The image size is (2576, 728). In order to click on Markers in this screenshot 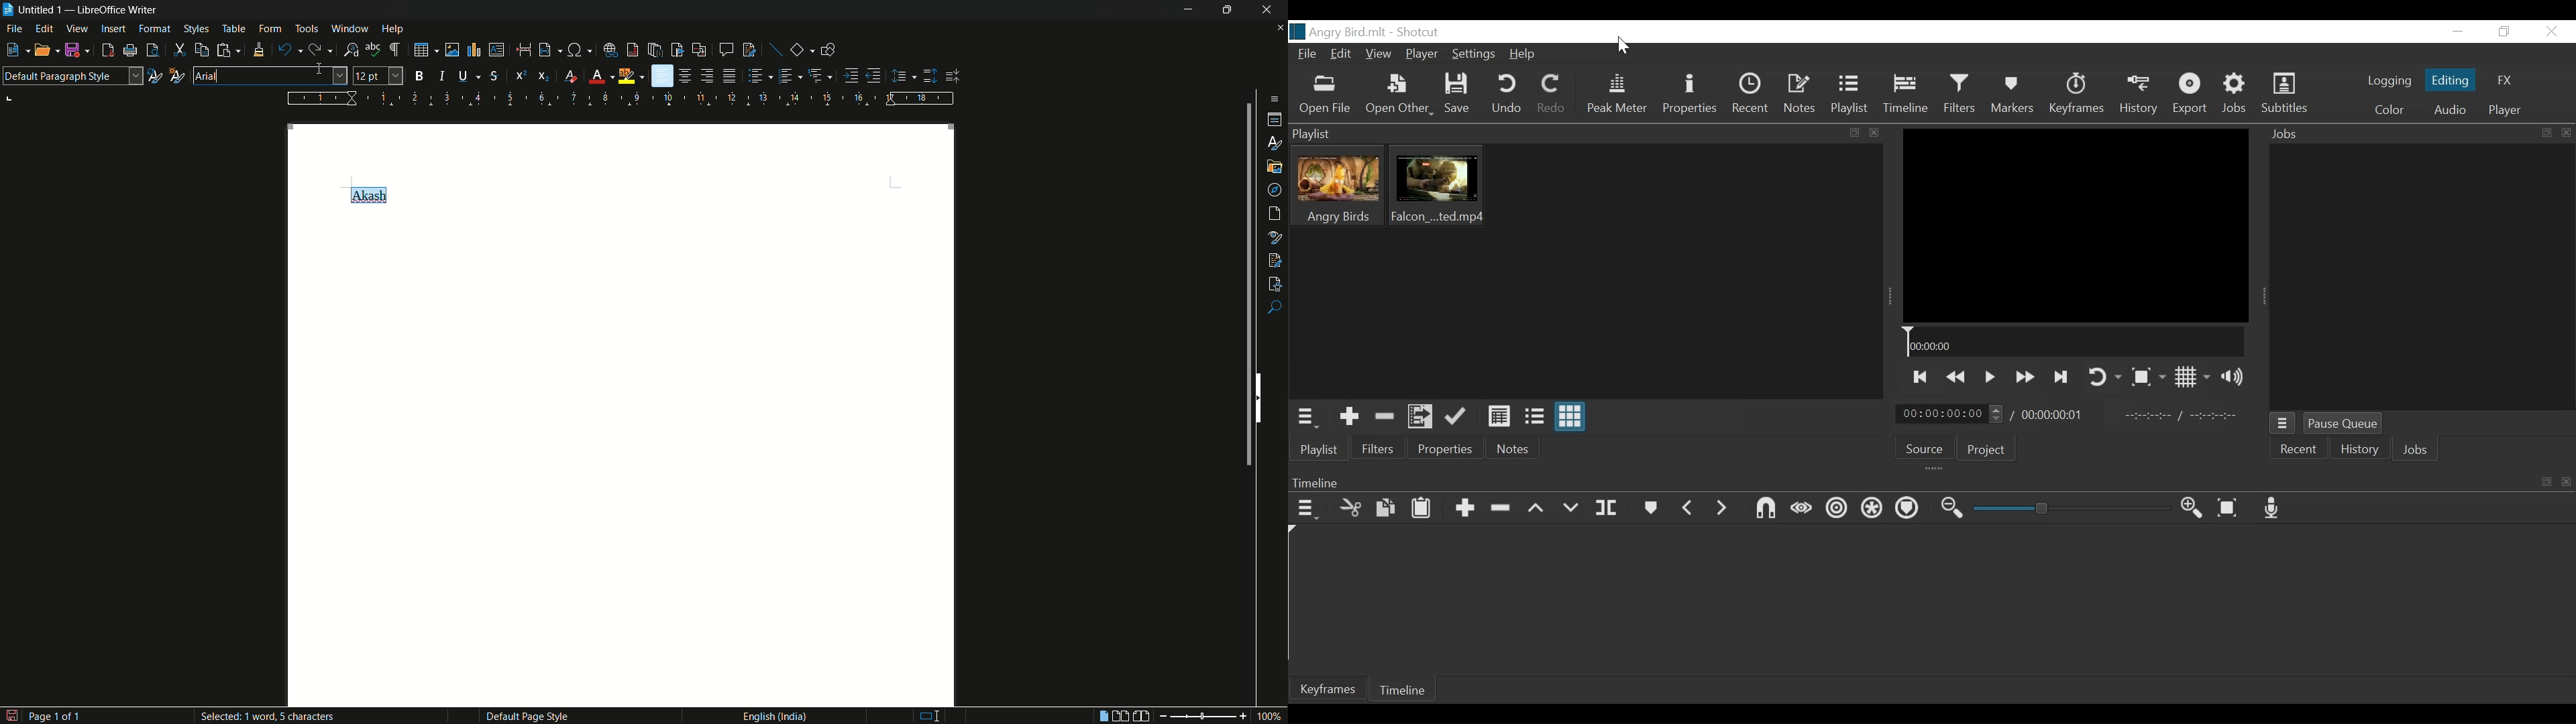, I will do `click(2014, 96)`.